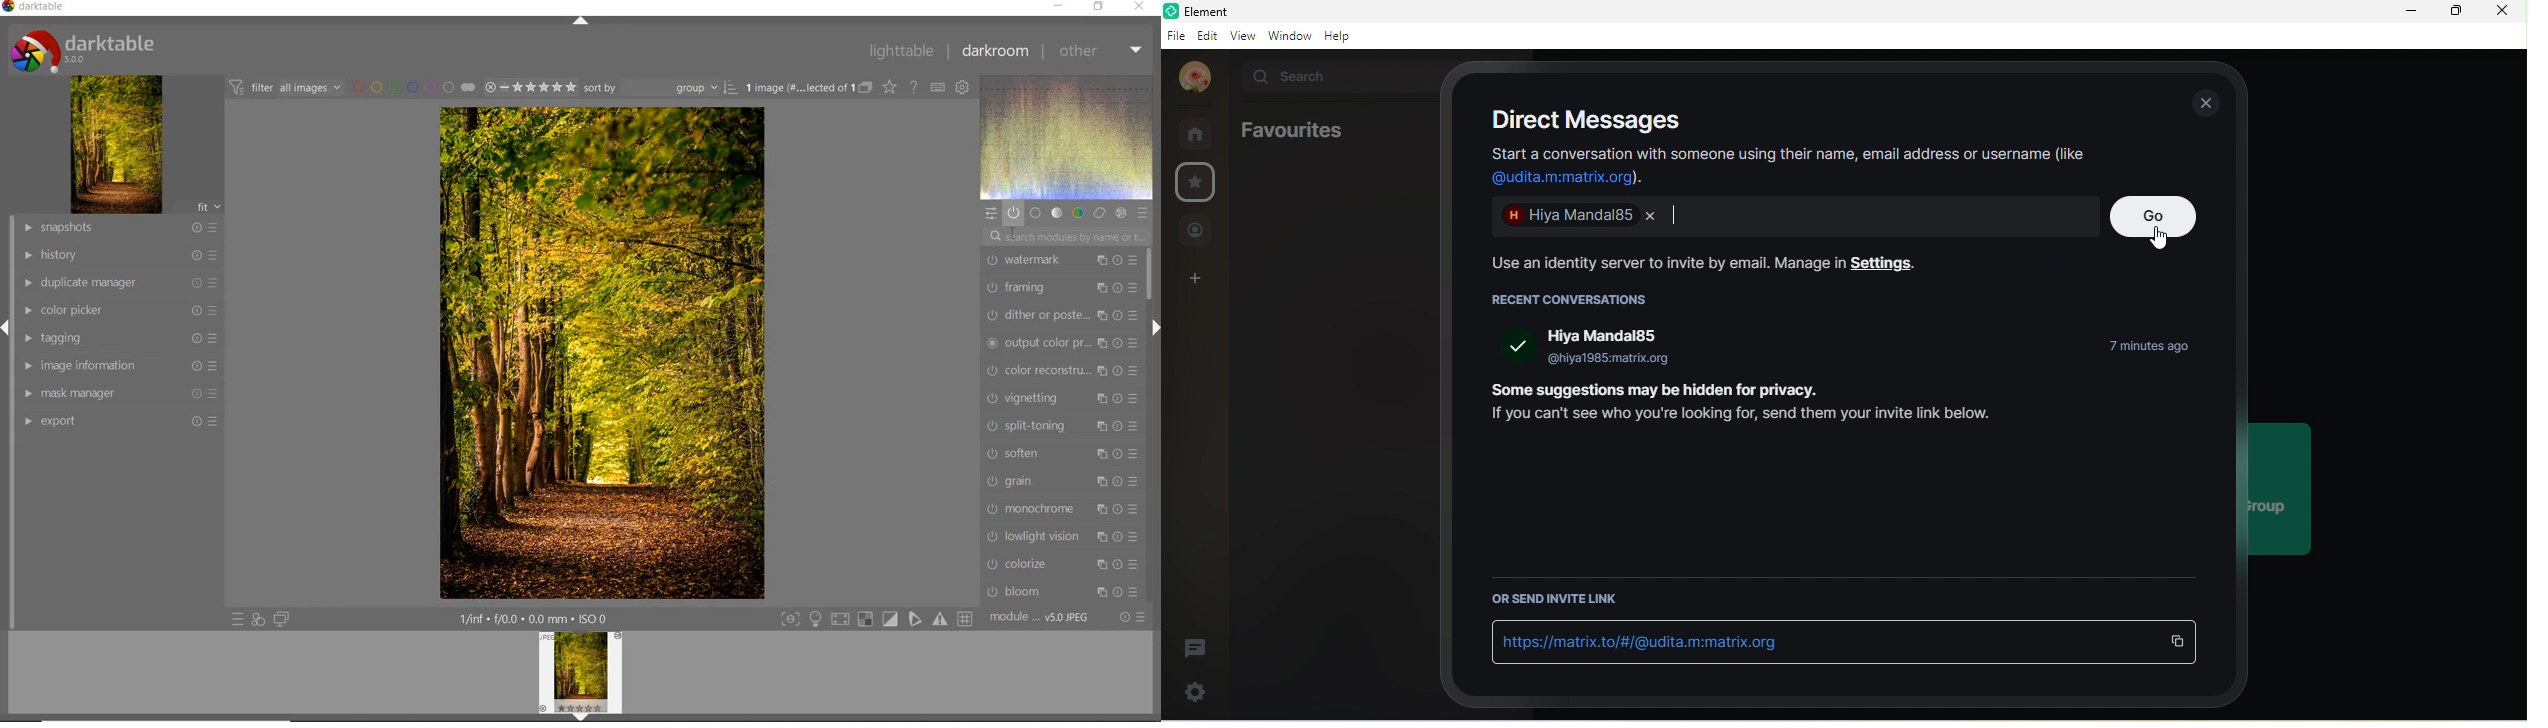  What do you see at coordinates (1176, 34) in the screenshot?
I see `file` at bounding box center [1176, 34].